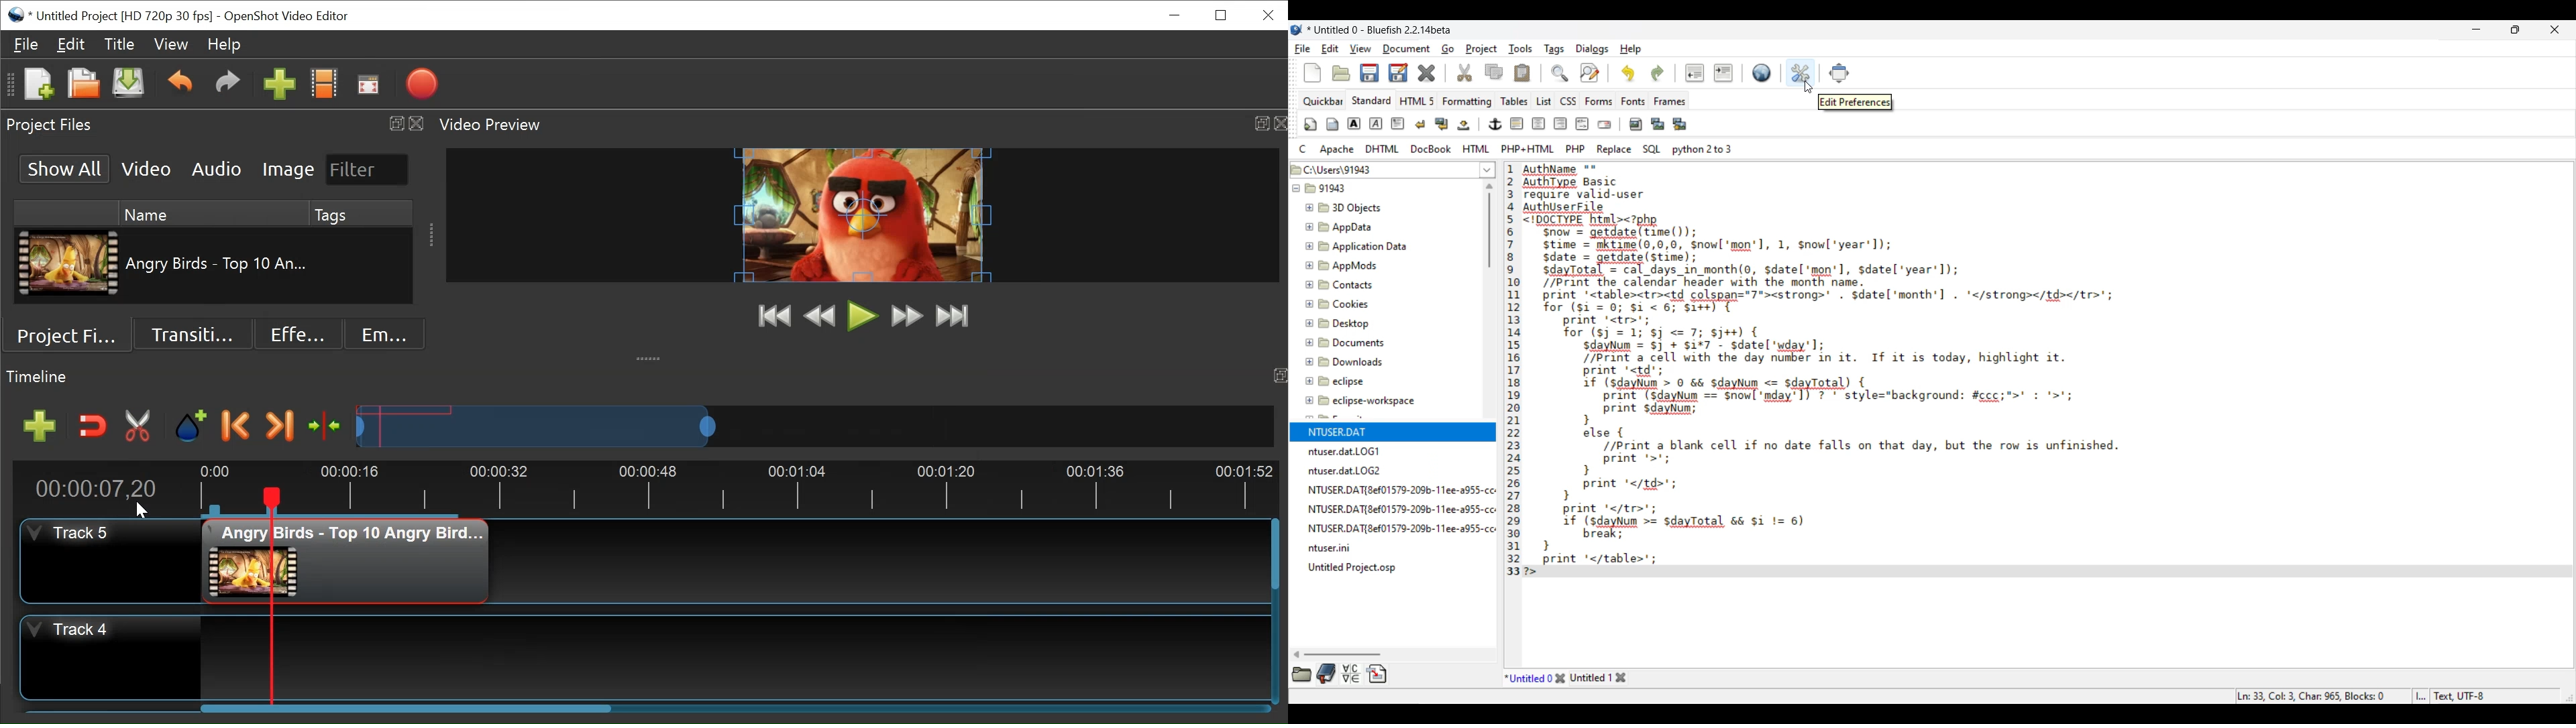  What do you see at coordinates (1447, 49) in the screenshot?
I see `Go menu` at bounding box center [1447, 49].